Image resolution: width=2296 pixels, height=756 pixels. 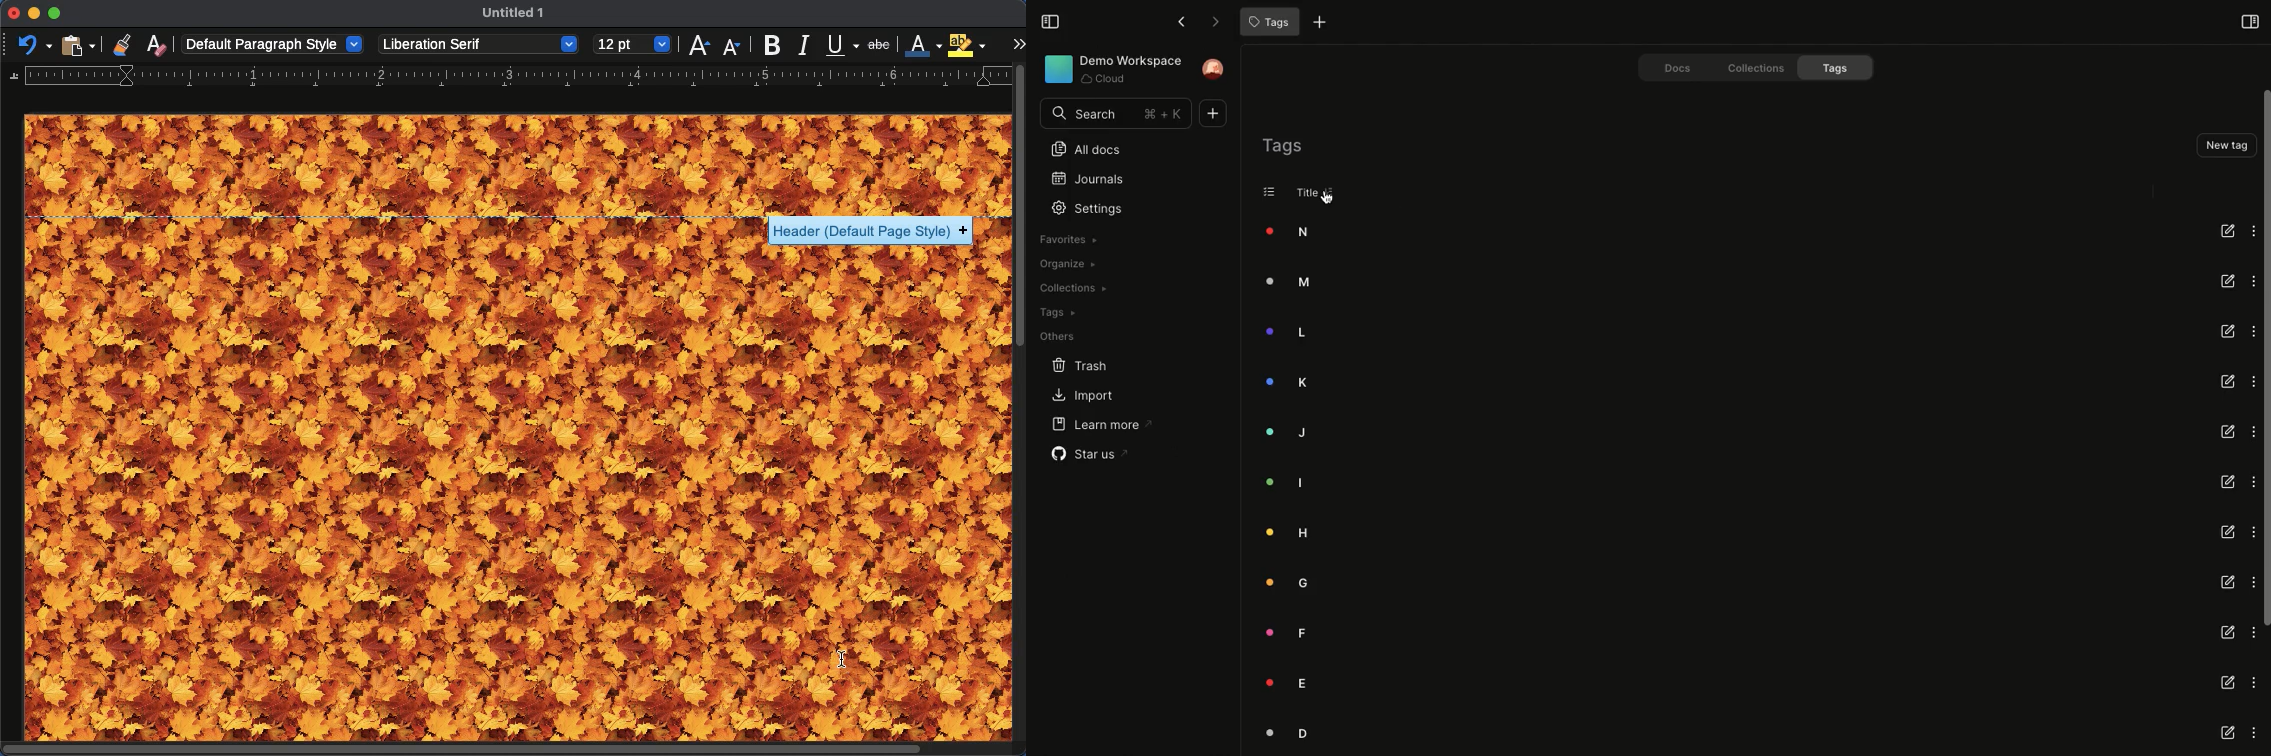 I want to click on Untitled 1, so click(x=512, y=13).